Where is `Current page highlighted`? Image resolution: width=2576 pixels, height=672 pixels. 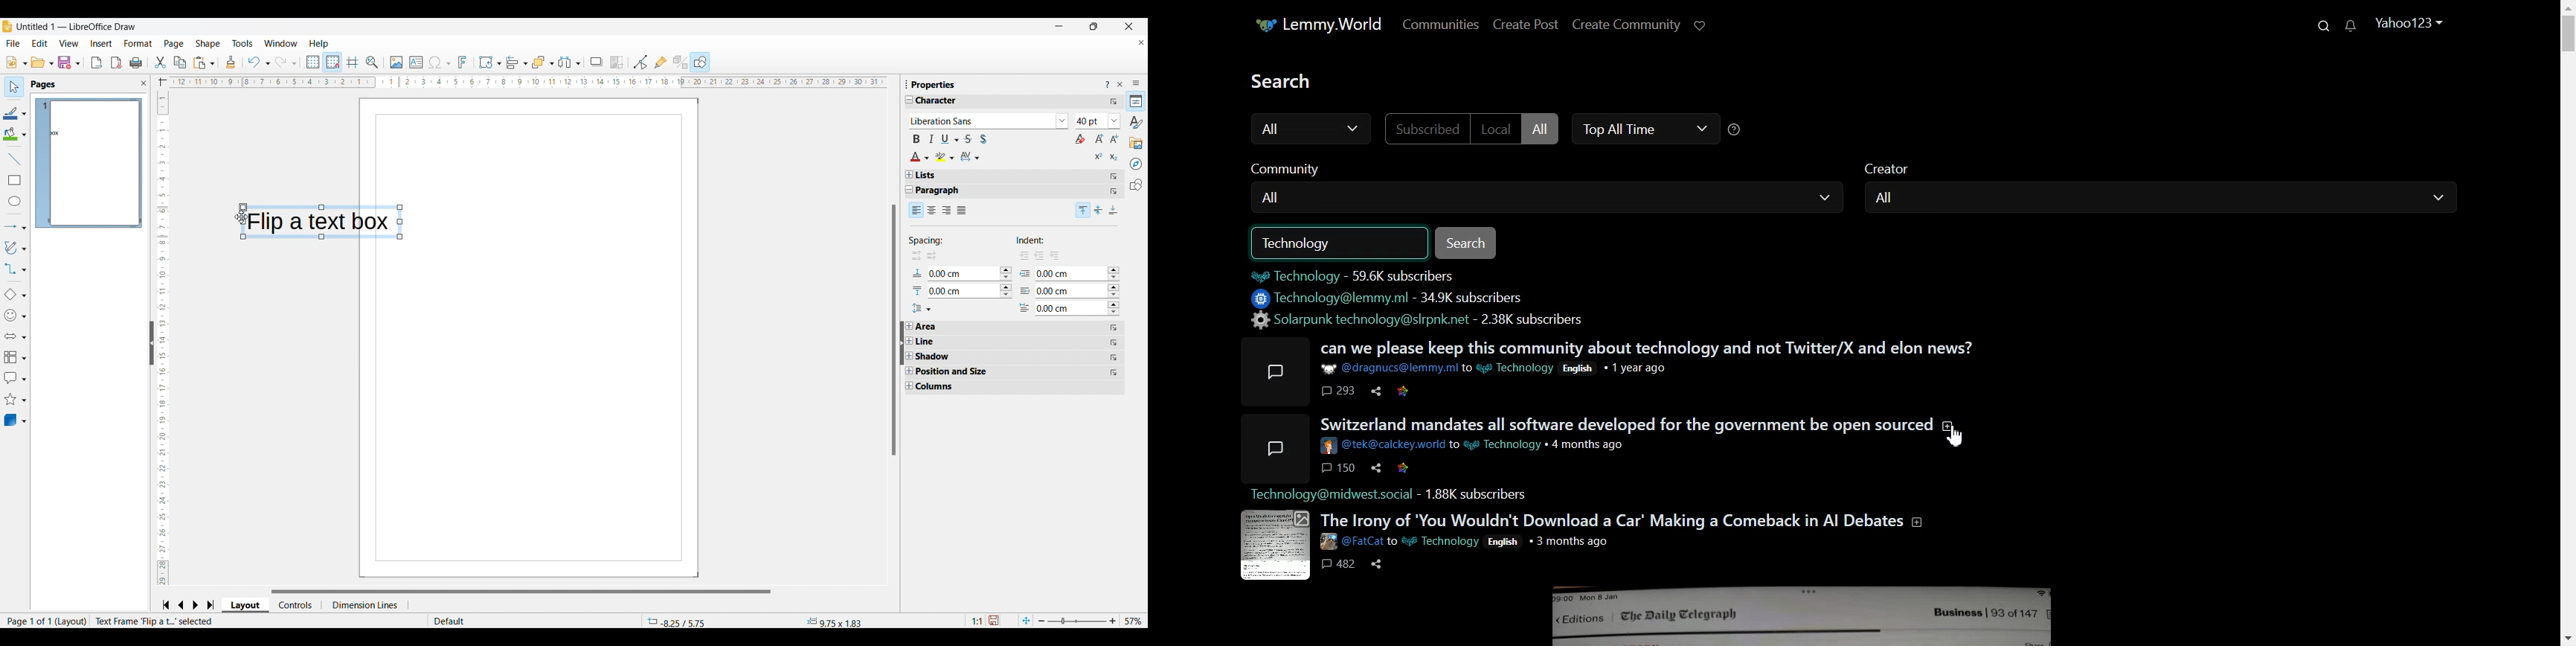 Current page highlighted is located at coordinates (42, 163).